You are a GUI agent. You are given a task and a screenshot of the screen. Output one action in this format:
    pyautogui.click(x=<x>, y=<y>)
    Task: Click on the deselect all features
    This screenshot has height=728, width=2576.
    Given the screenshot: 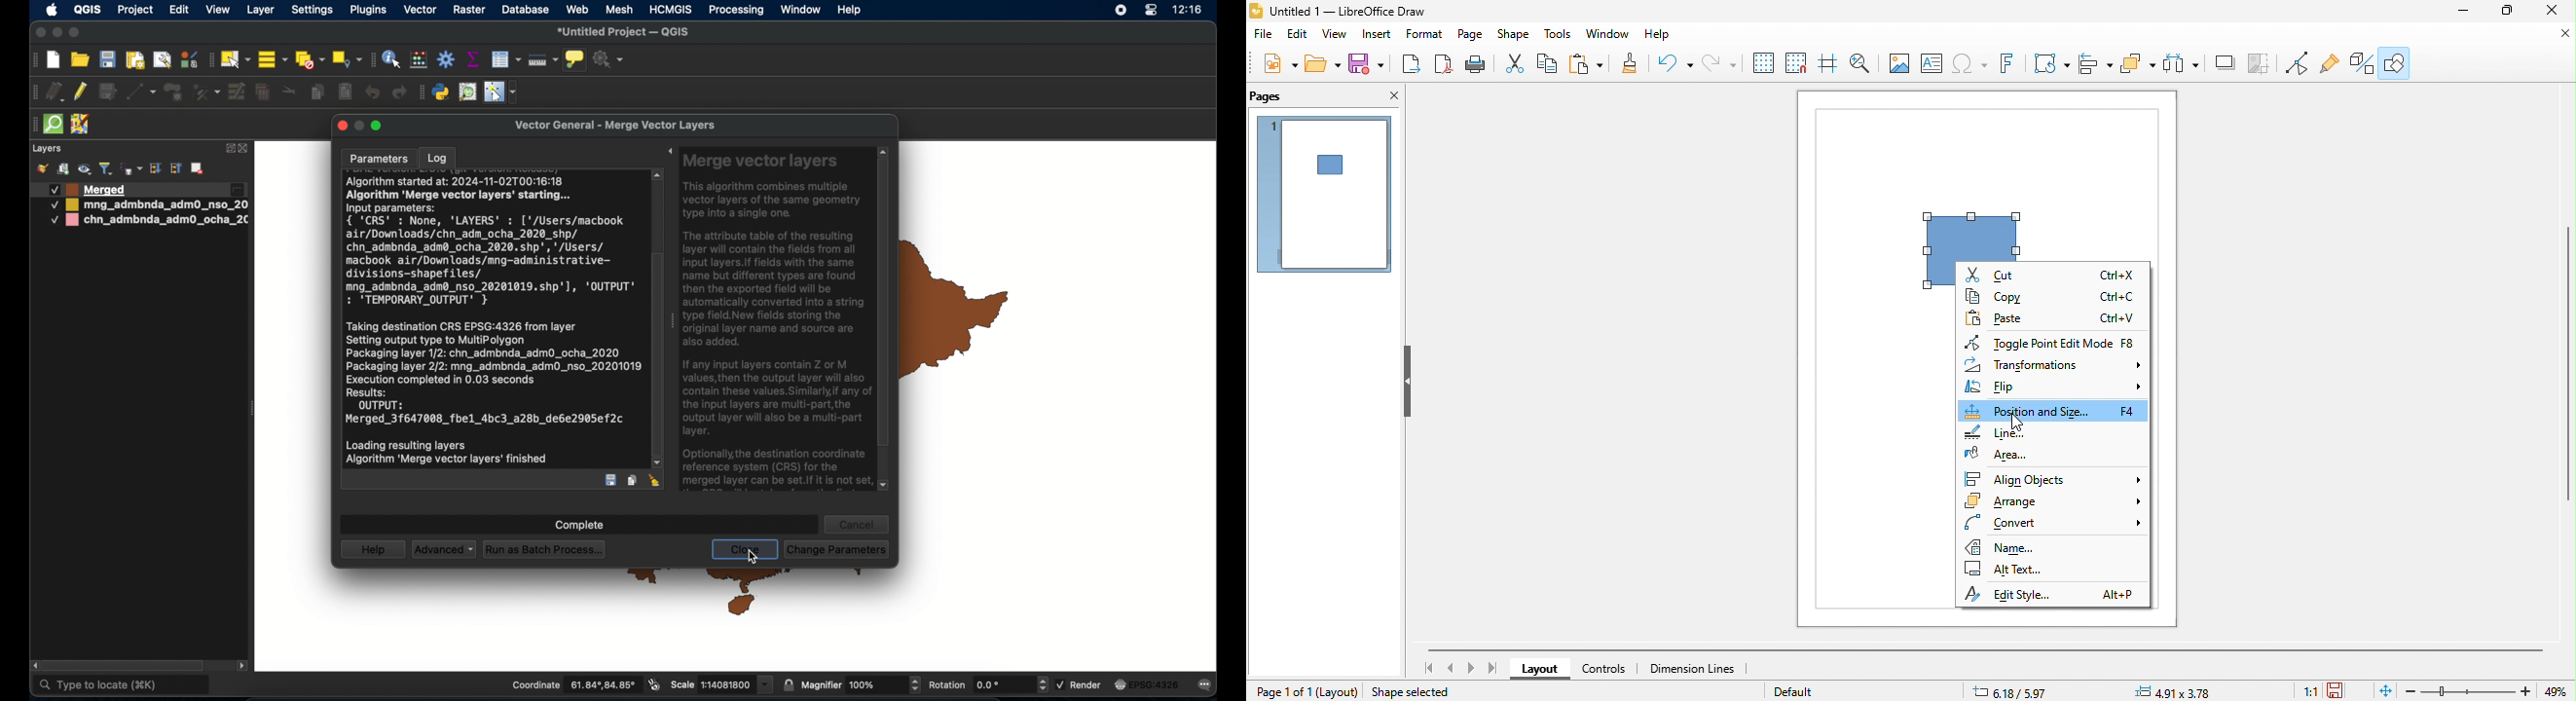 What is the action you would take?
    pyautogui.click(x=310, y=60)
    